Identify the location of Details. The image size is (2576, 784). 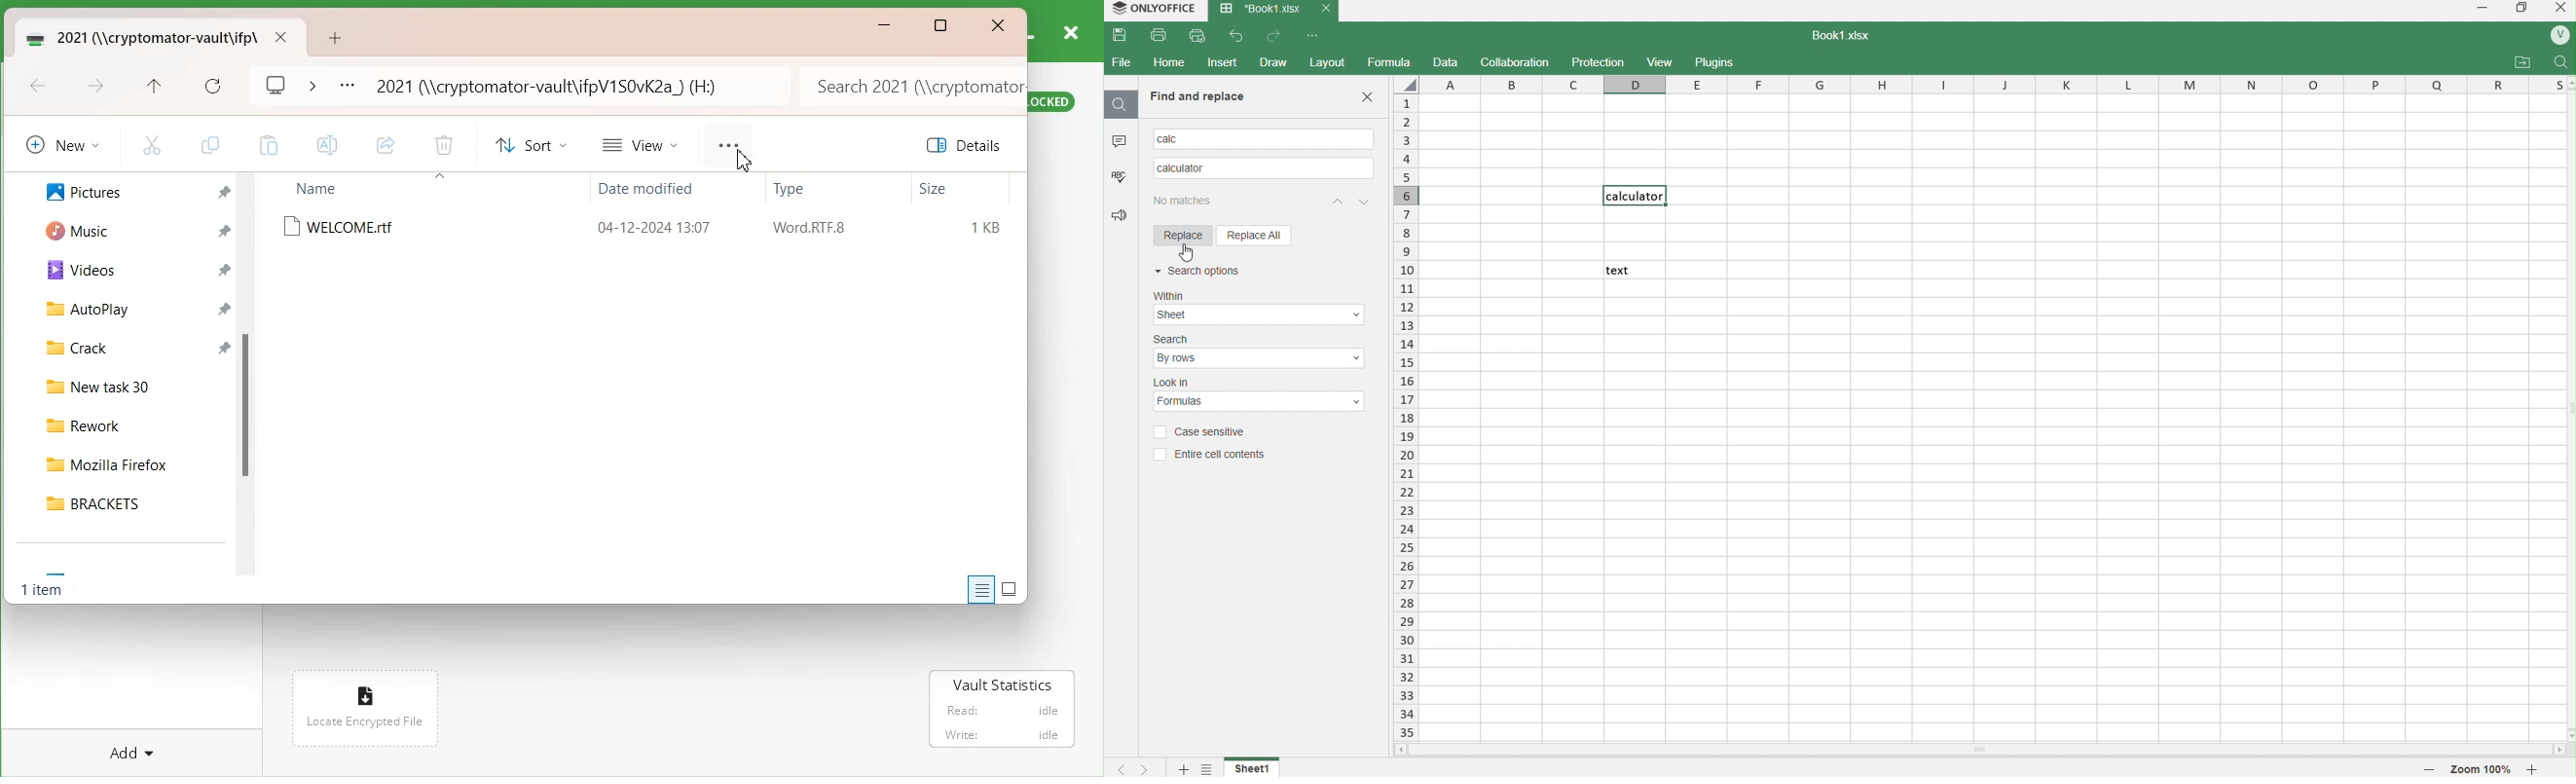
(968, 145).